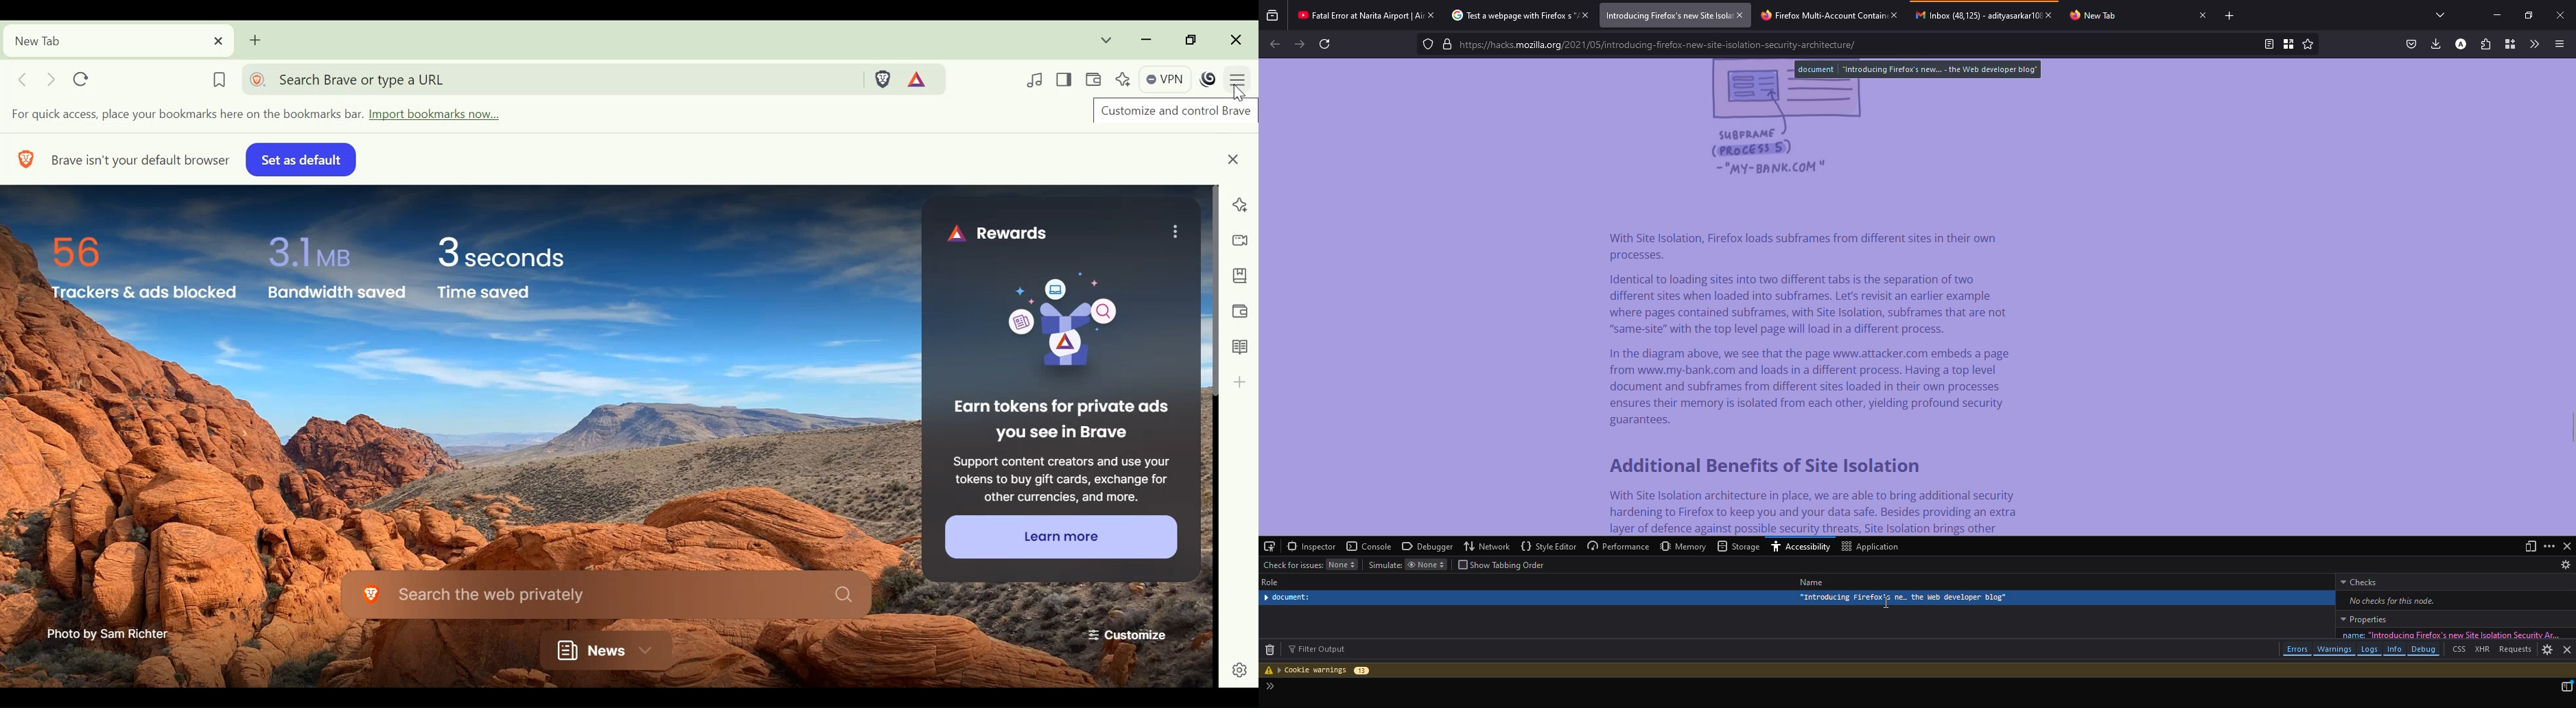 The image size is (2576, 728). Describe the element at coordinates (1065, 476) in the screenshot. I see `27 Ze E AE 5 = ES Support content creators and use your
Se SR aE tokens to buy gift cards, exchange for
SEE a er 5 other currencies, and more.` at that location.